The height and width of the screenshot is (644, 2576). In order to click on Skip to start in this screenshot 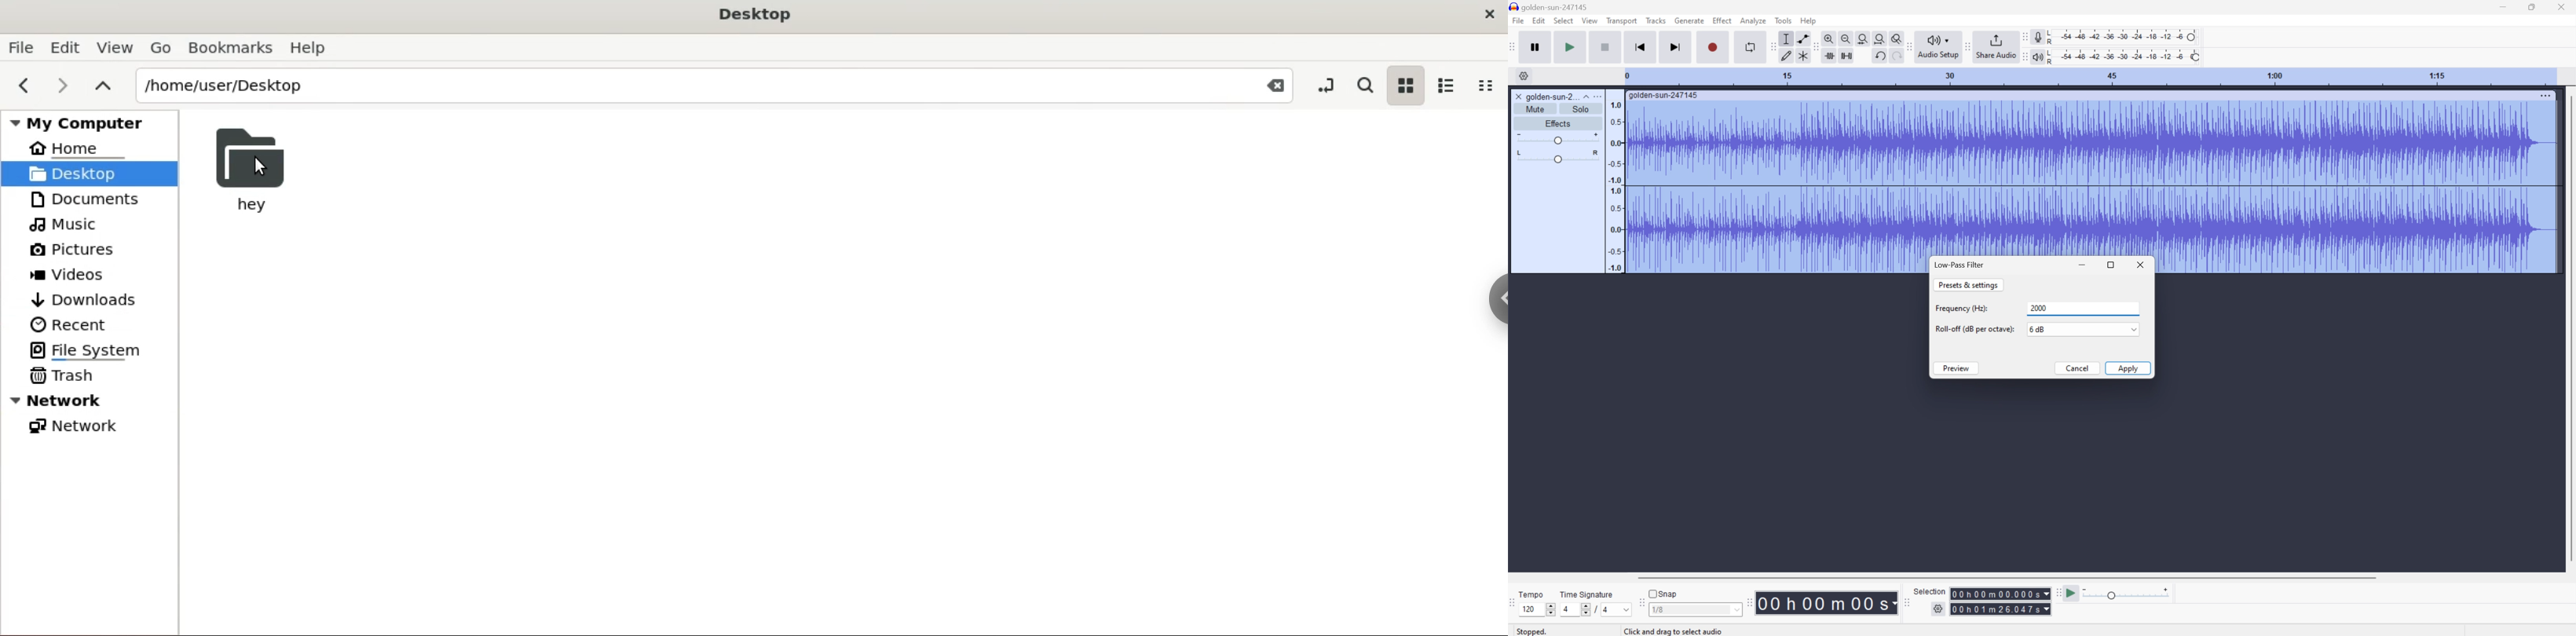, I will do `click(1640, 46)`.